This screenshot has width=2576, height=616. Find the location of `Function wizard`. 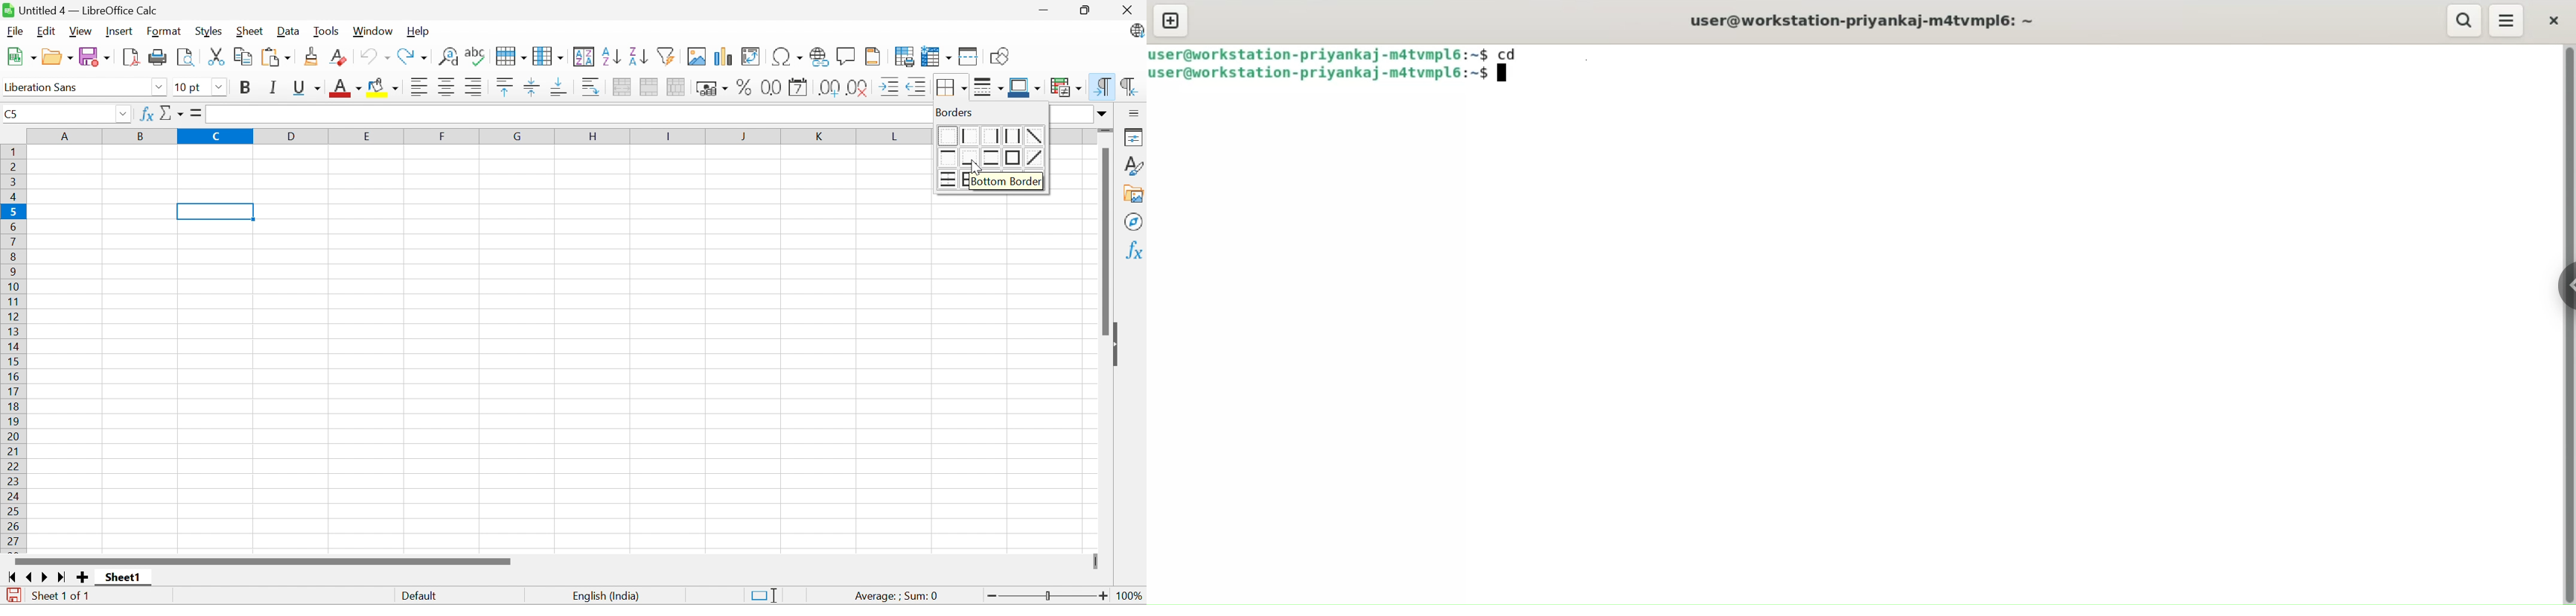

Function wizard is located at coordinates (146, 113).